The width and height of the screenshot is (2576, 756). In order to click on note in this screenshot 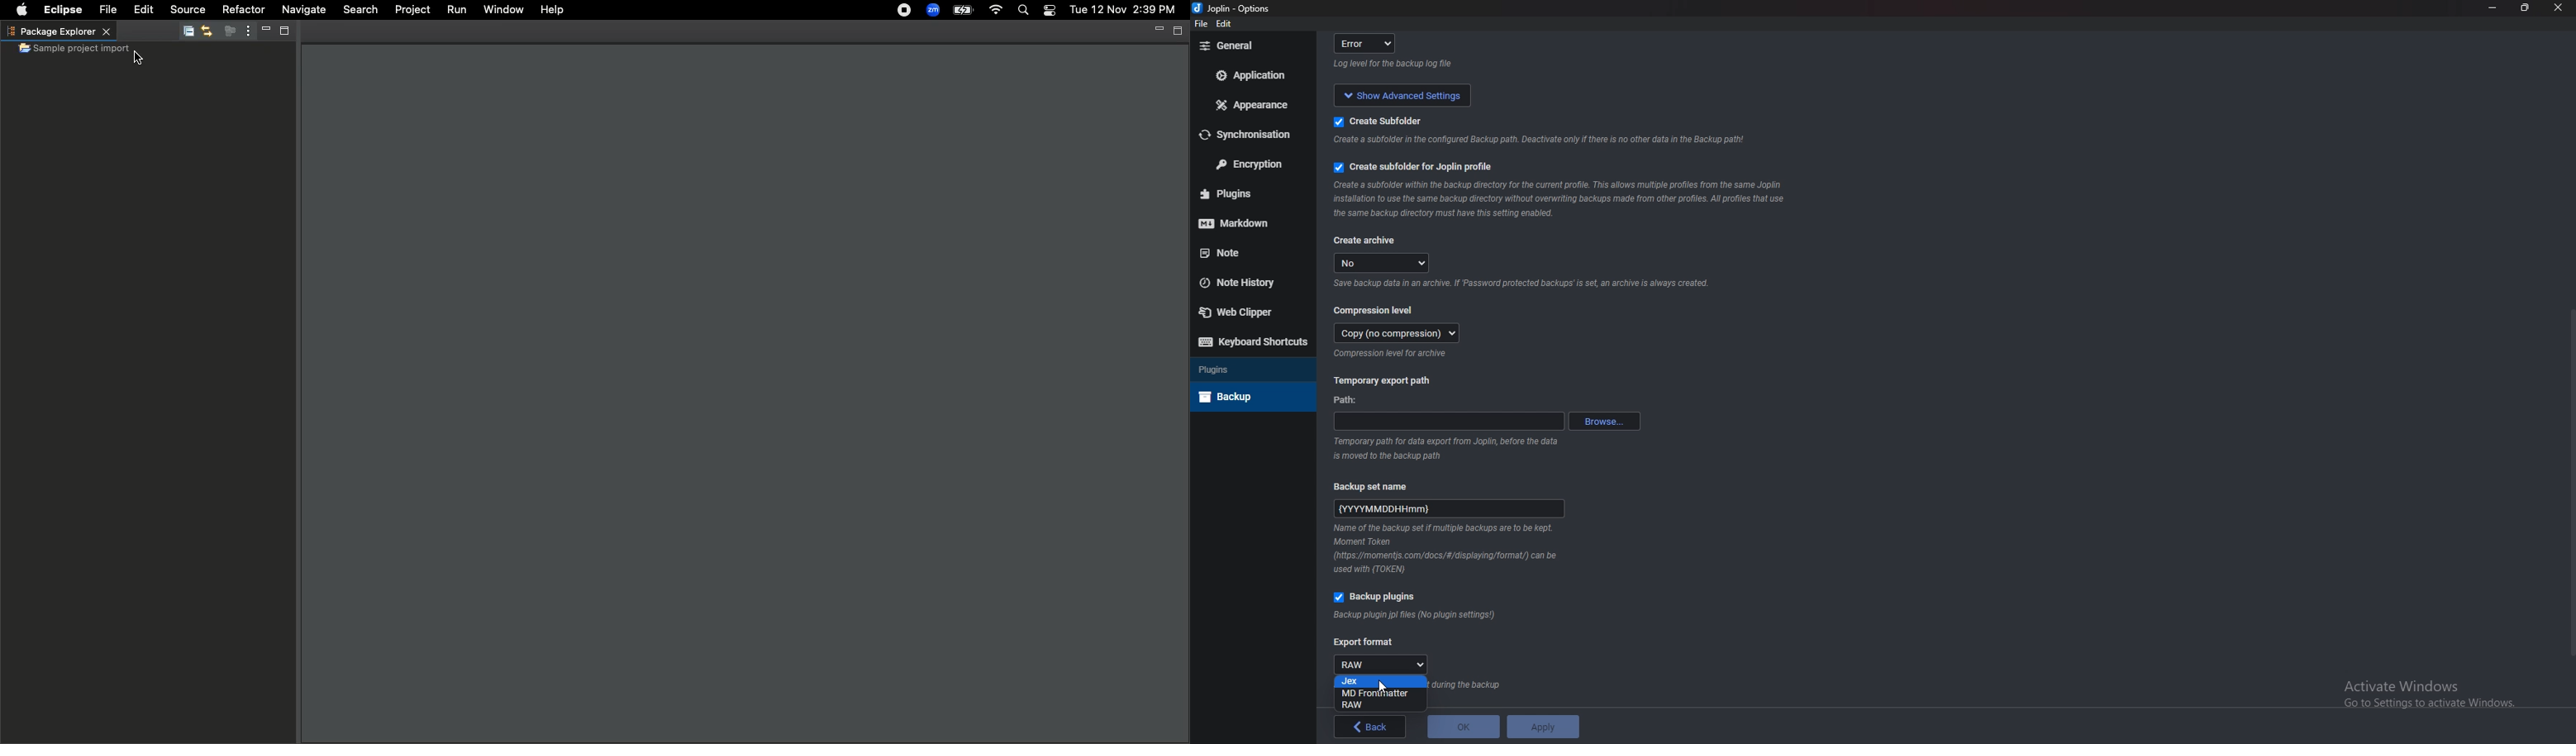, I will do `click(1249, 252)`.